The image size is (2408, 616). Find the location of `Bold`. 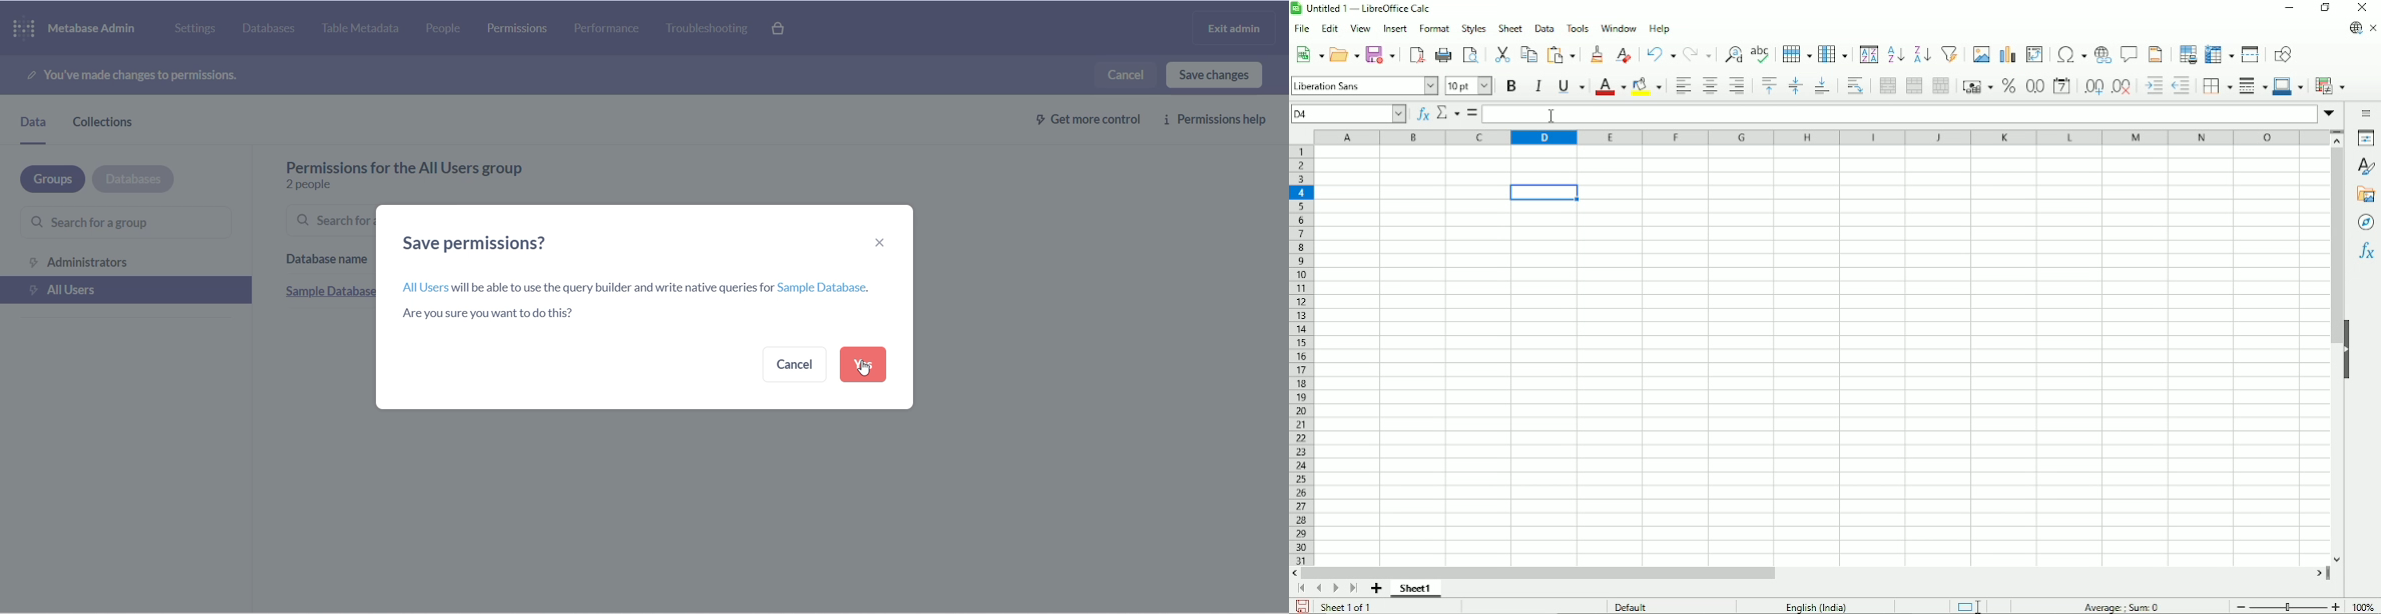

Bold is located at coordinates (1510, 86).